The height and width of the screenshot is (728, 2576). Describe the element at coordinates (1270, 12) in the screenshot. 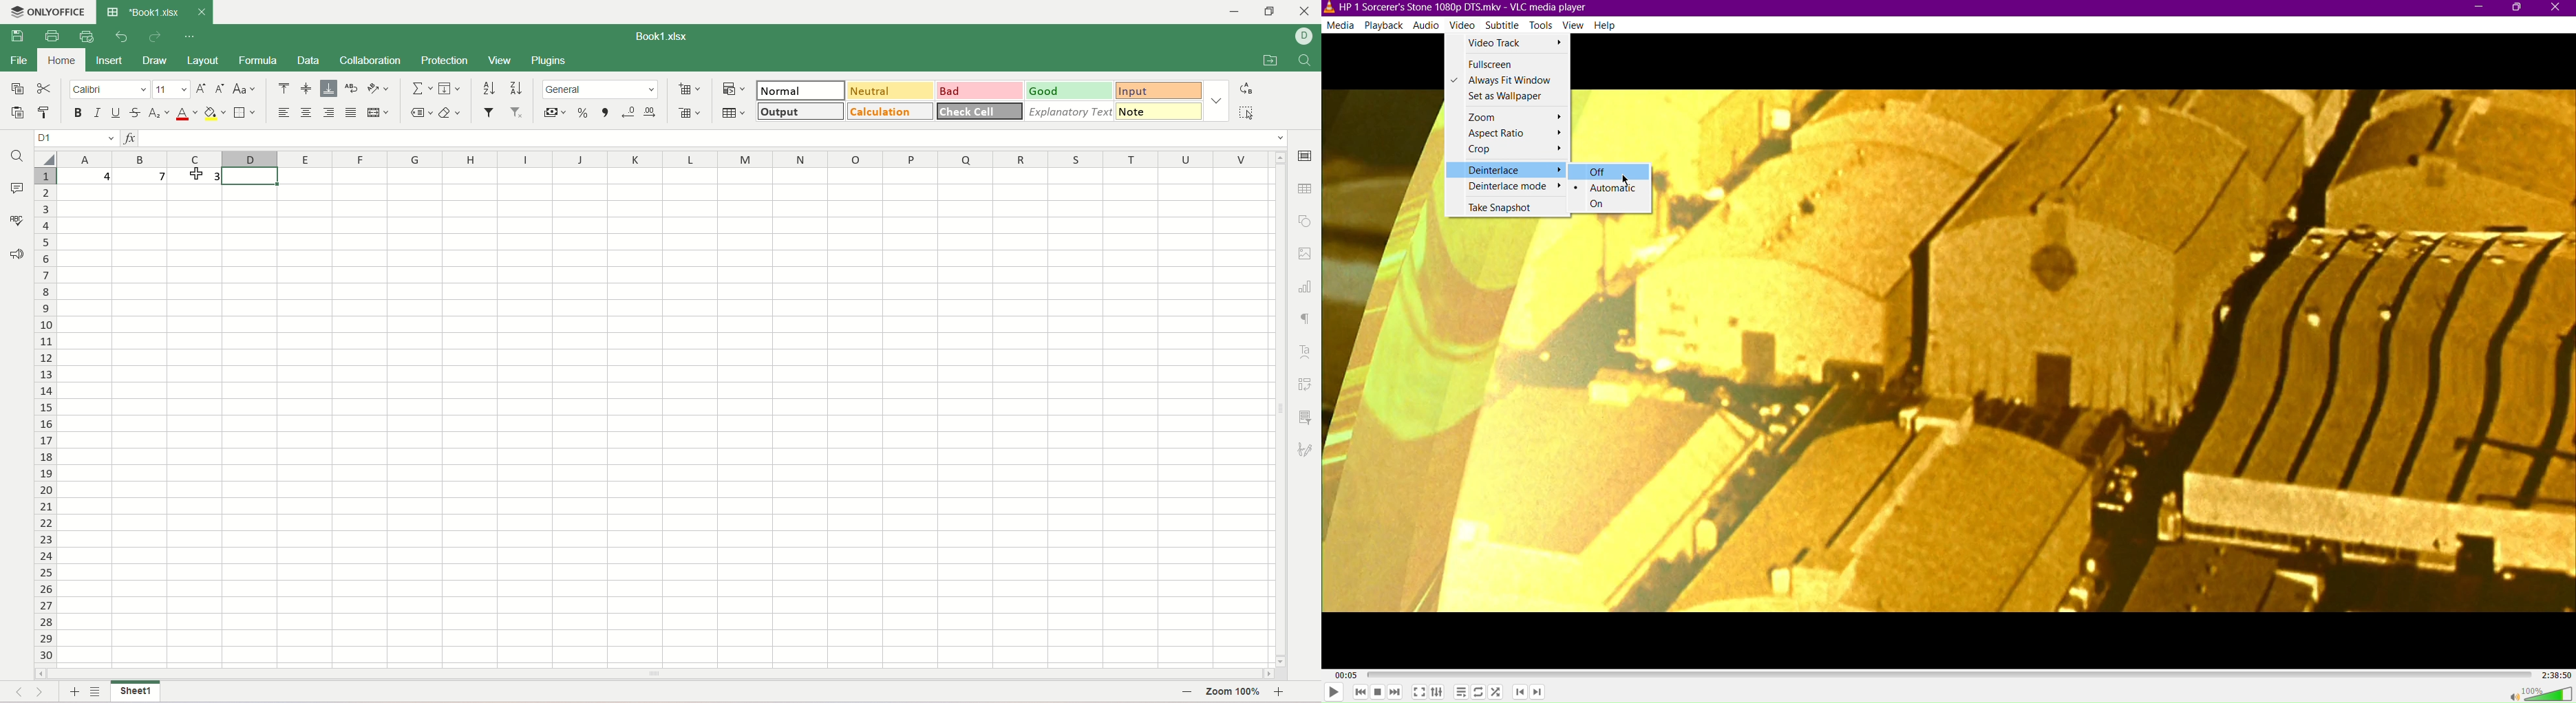

I see `maximize` at that location.